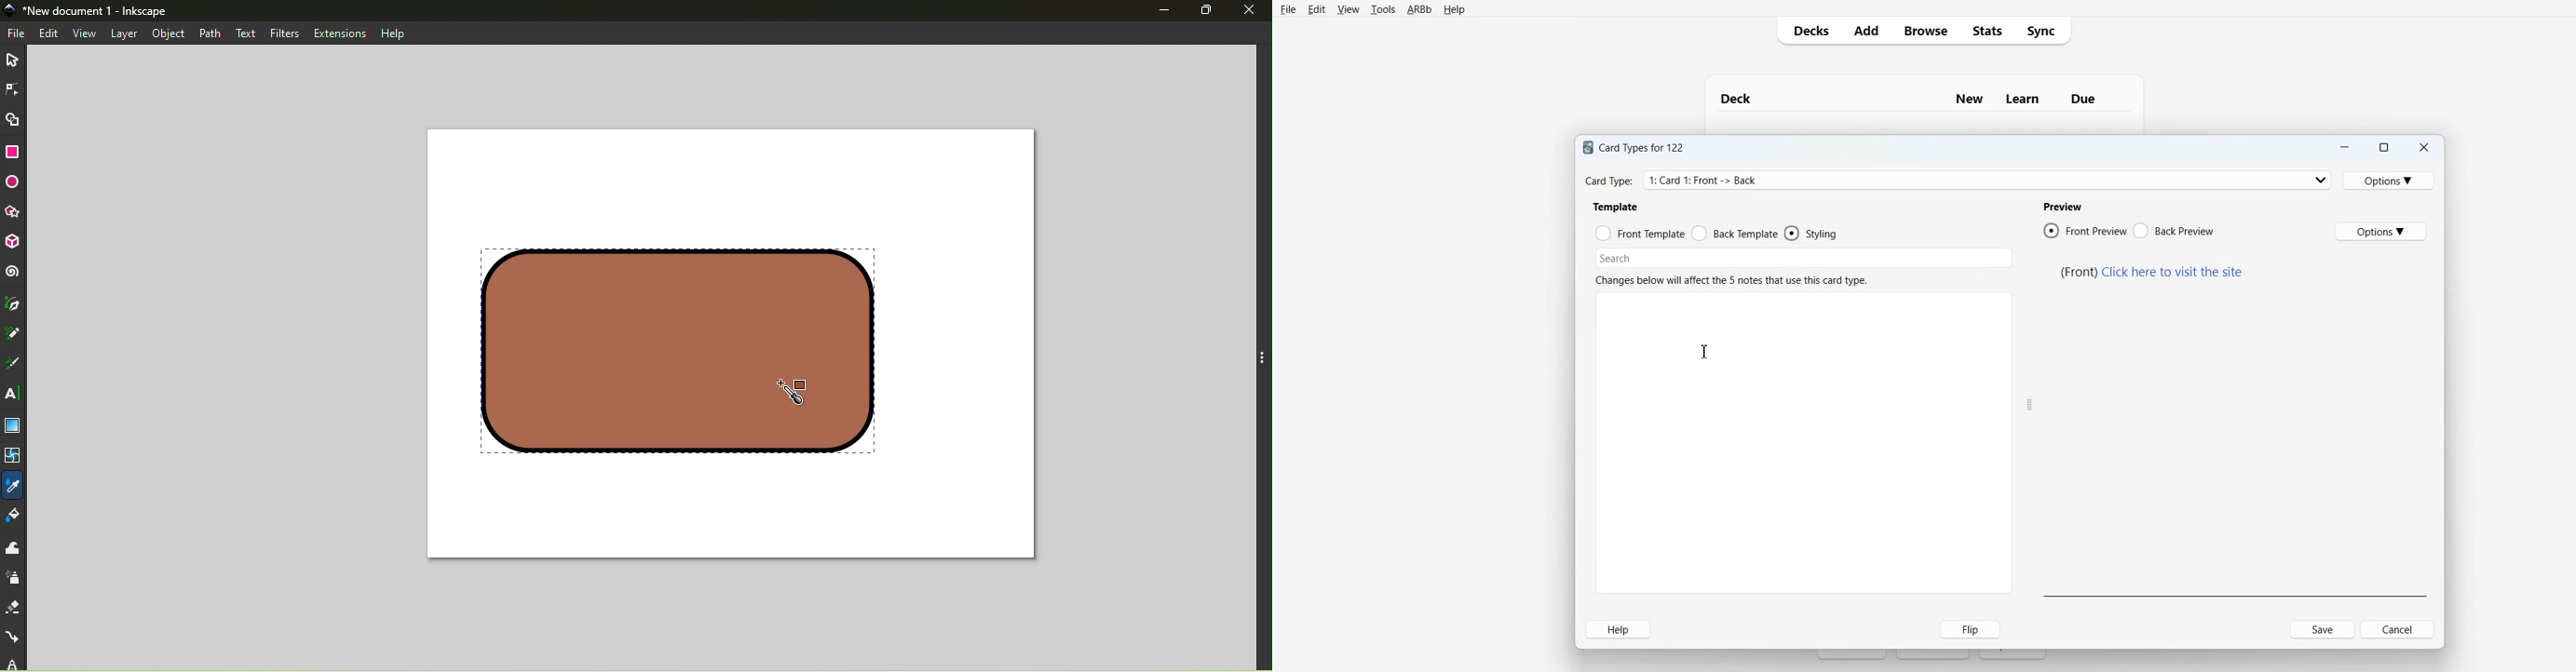 Image resolution: width=2576 pixels, height=672 pixels. I want to click on cursor, so click(808, 386).